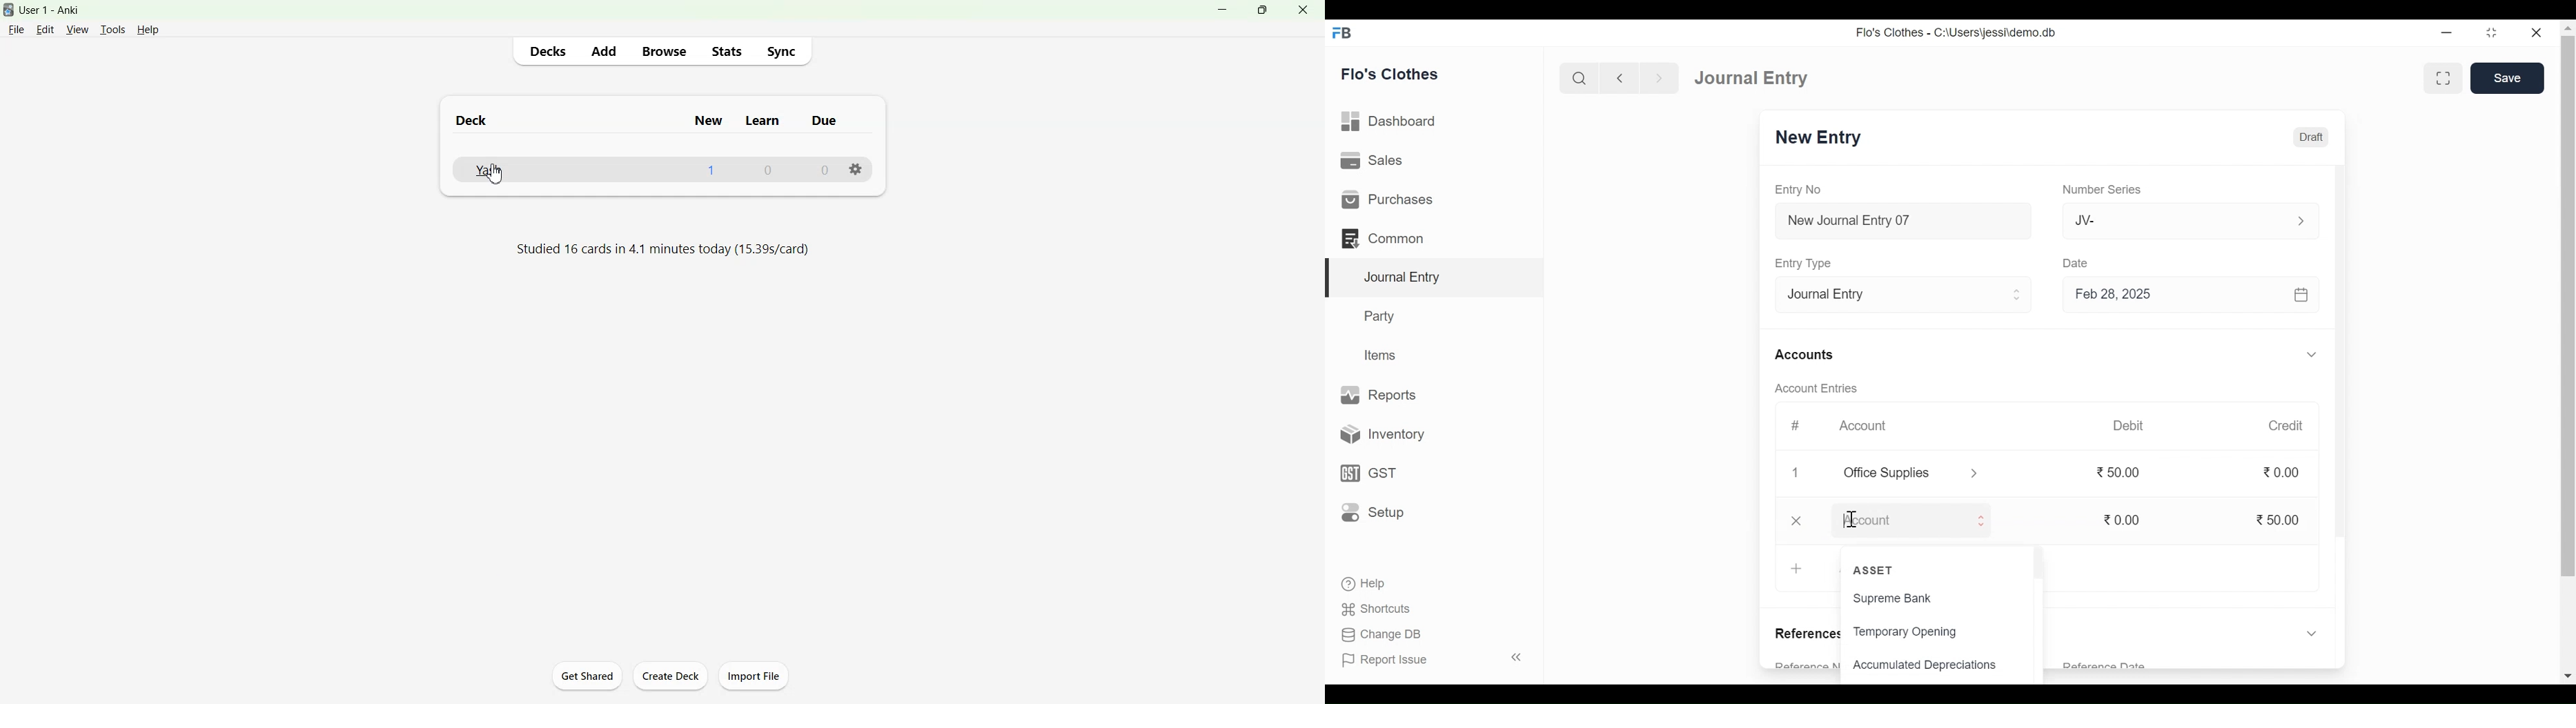 This screenshot has width=2576, height=728. What do you see at coordinates (1224, 10) in the screenshot?
I see `Minimize` at bounding box center [1224, 10].